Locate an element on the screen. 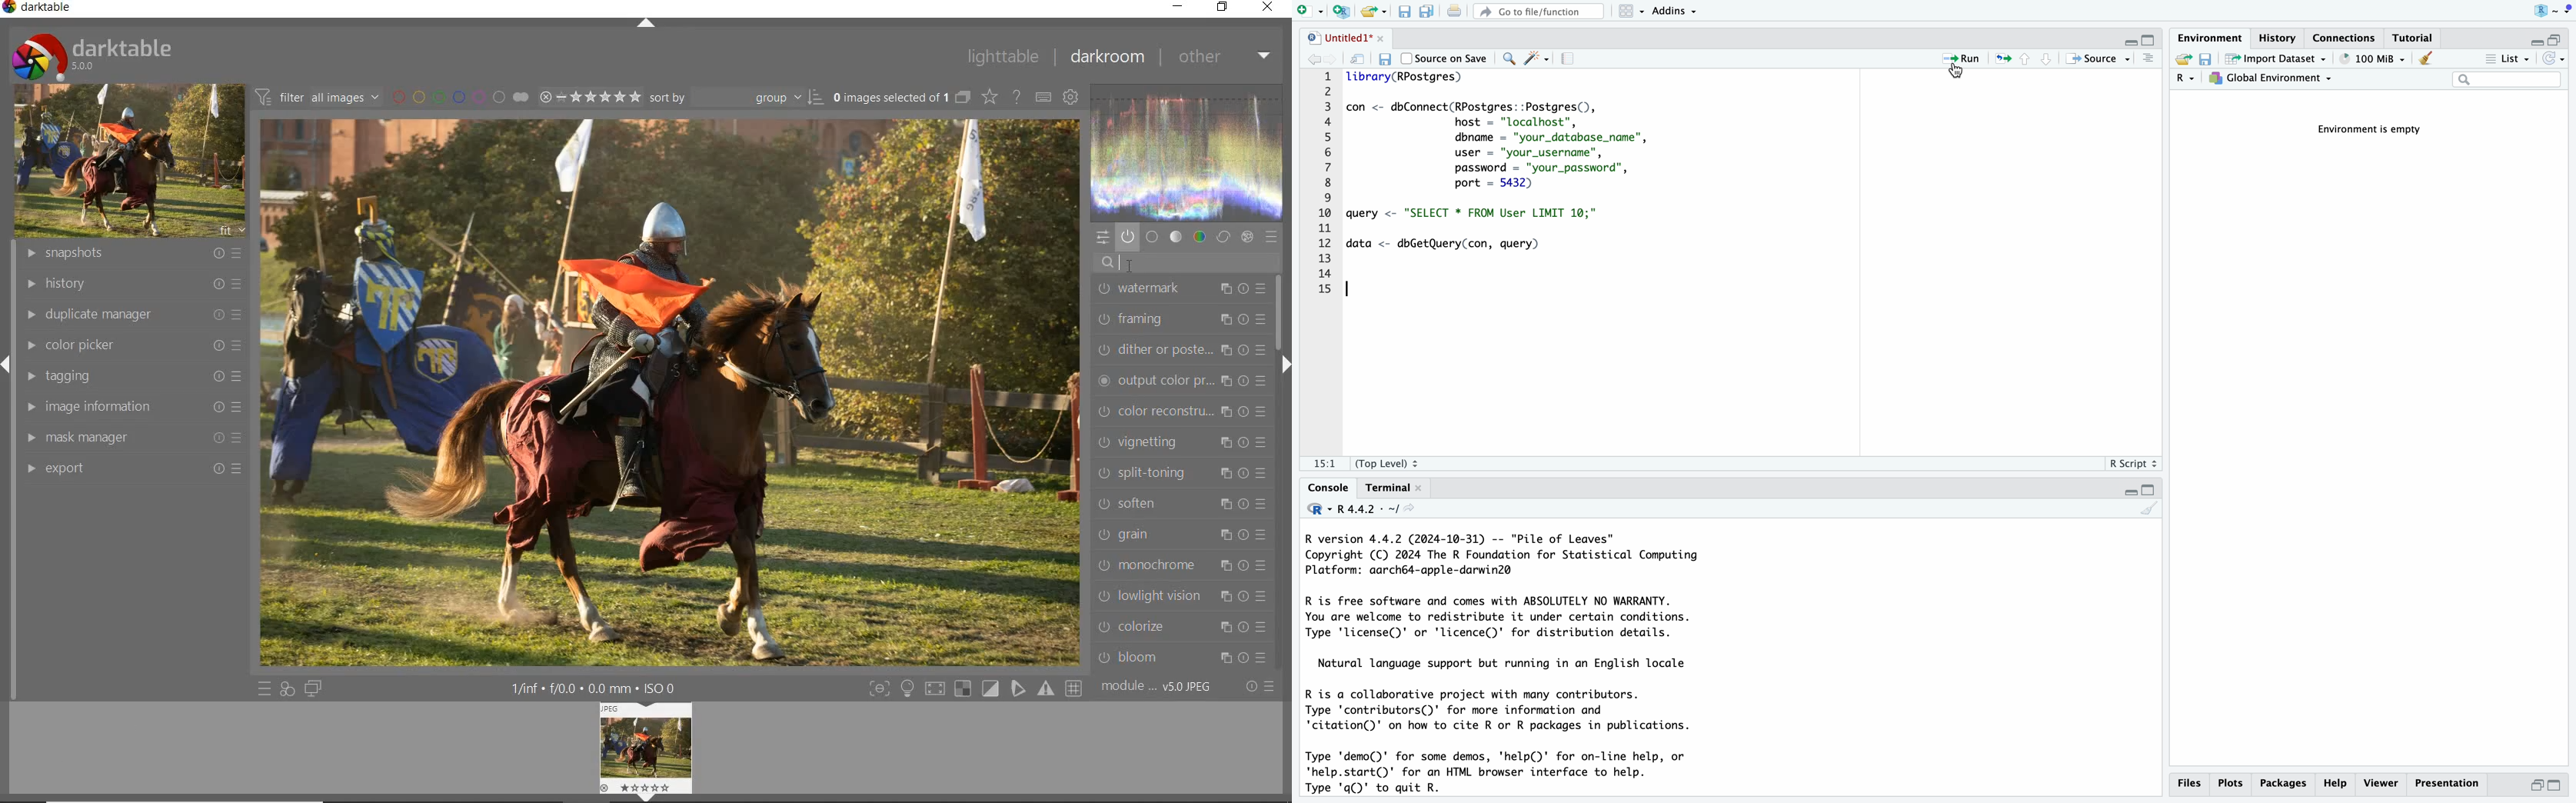  re-run the previous code region is located at coordinates (2000, 61).